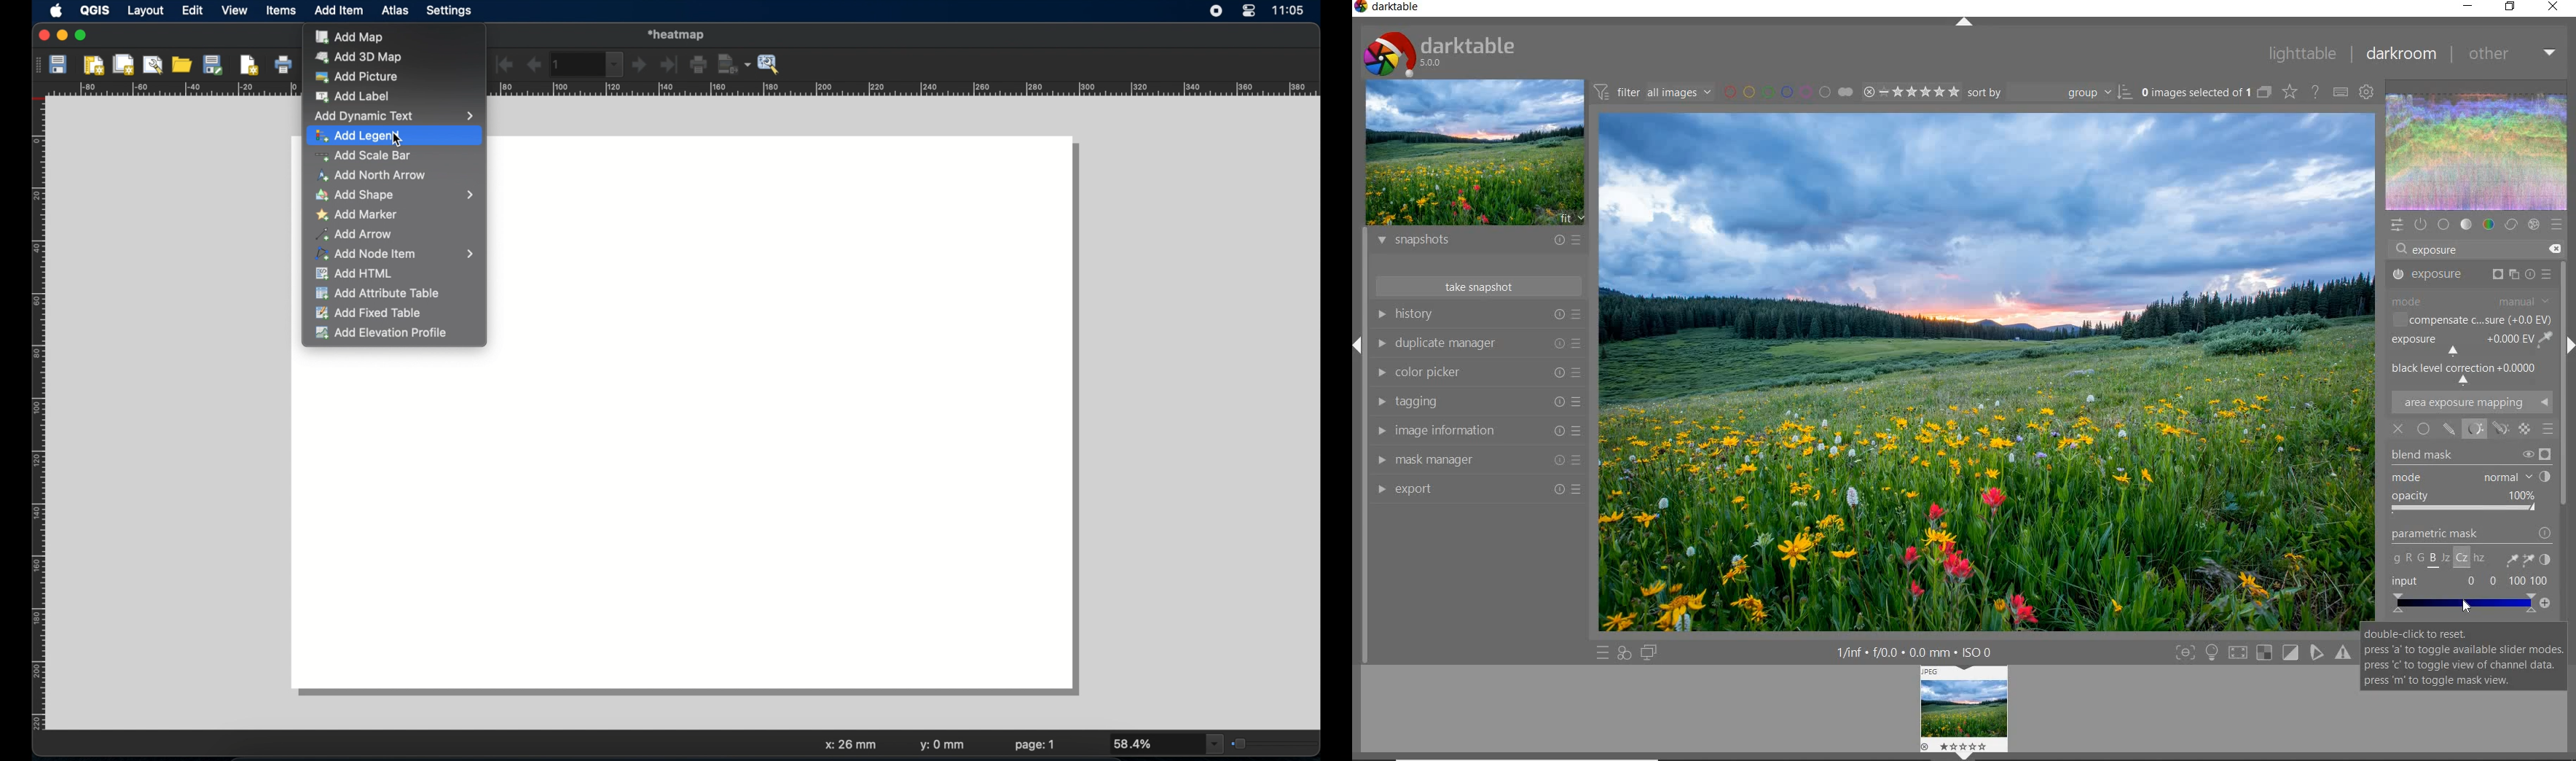 The image size is (2576, 784). What do you see at coordinates (687, 532) in the screenshot?
I see `blank layout` at bounding box center [687, 532].